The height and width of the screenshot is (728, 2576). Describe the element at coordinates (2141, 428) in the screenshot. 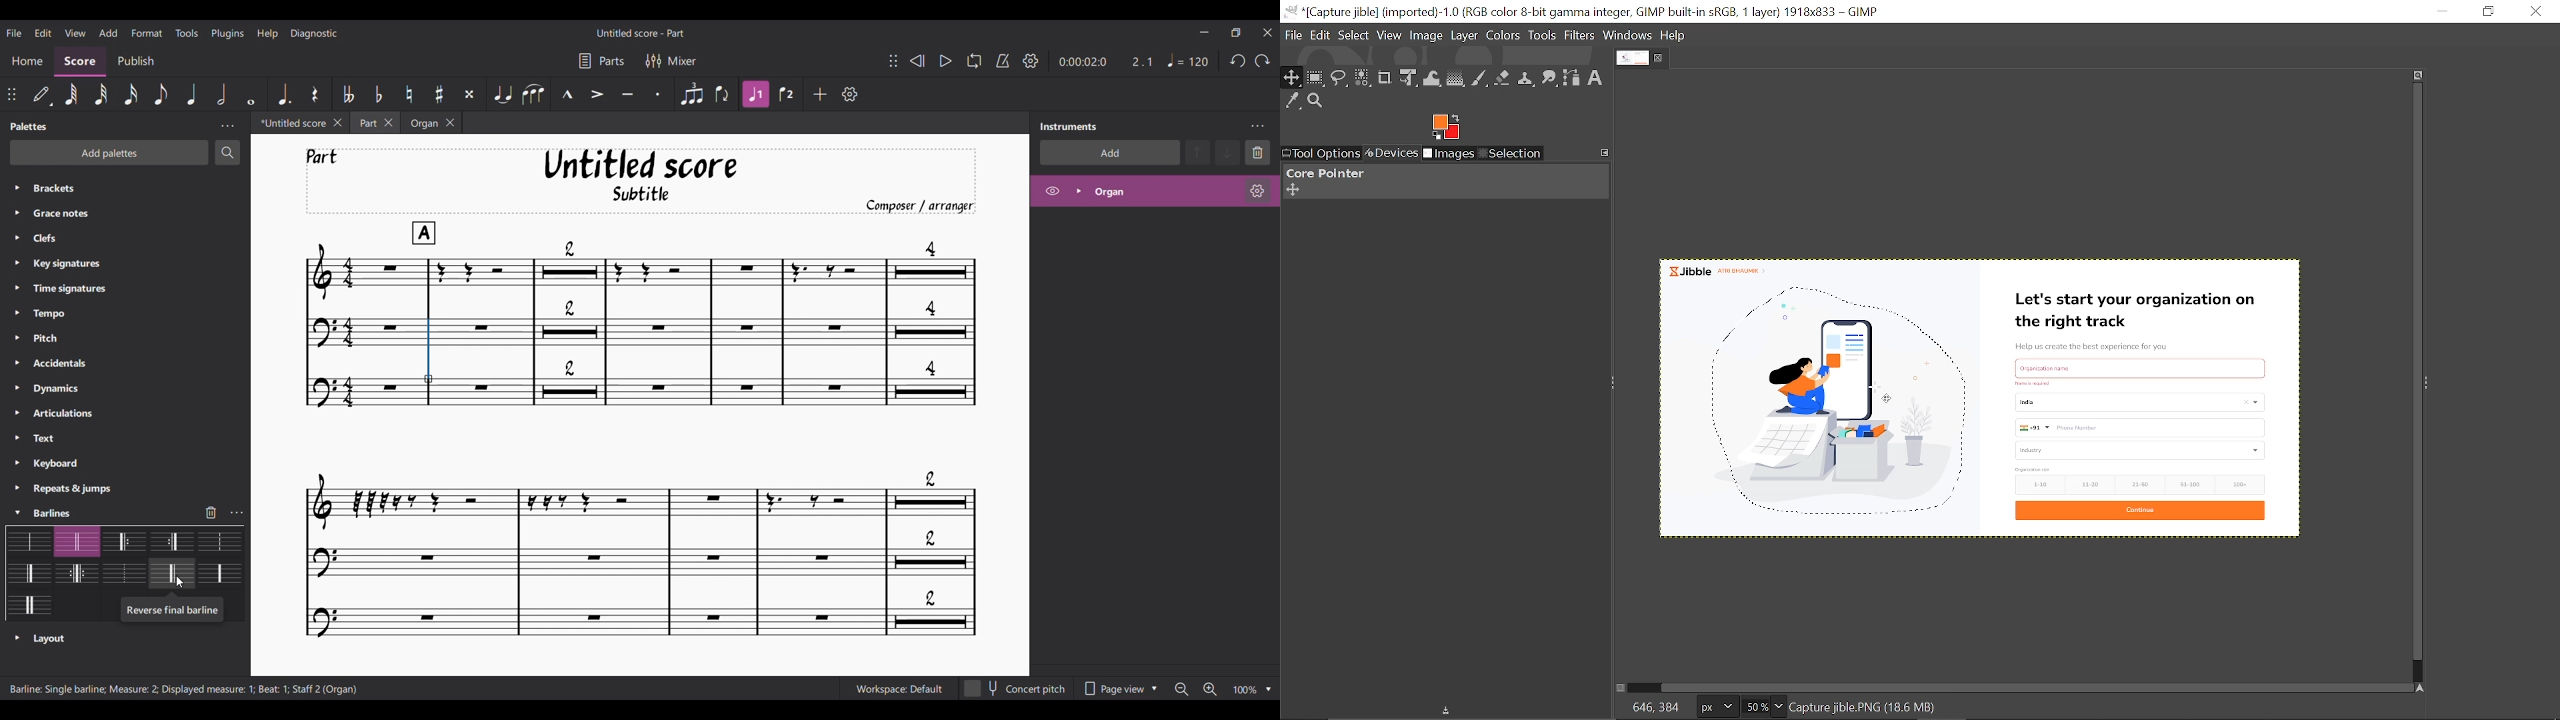

I see `Phon Numbers` at that location.